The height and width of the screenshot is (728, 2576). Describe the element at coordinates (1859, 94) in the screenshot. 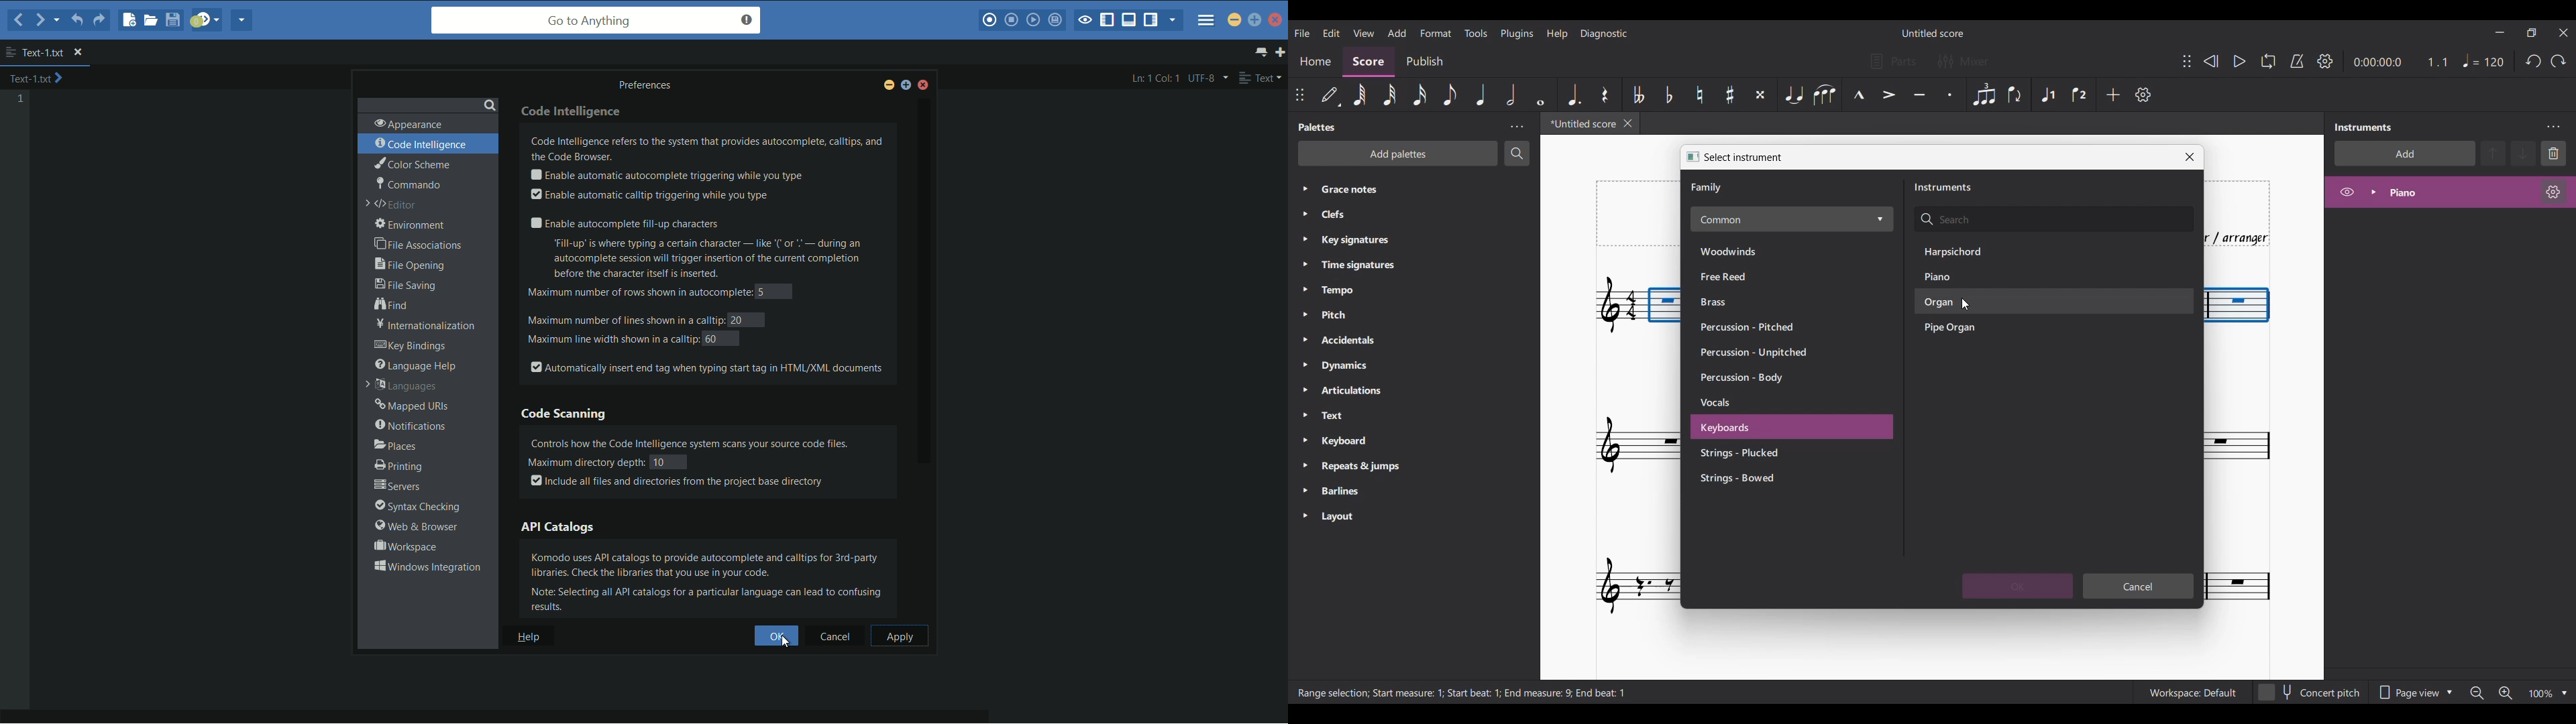

I see `Marcato` at that location.